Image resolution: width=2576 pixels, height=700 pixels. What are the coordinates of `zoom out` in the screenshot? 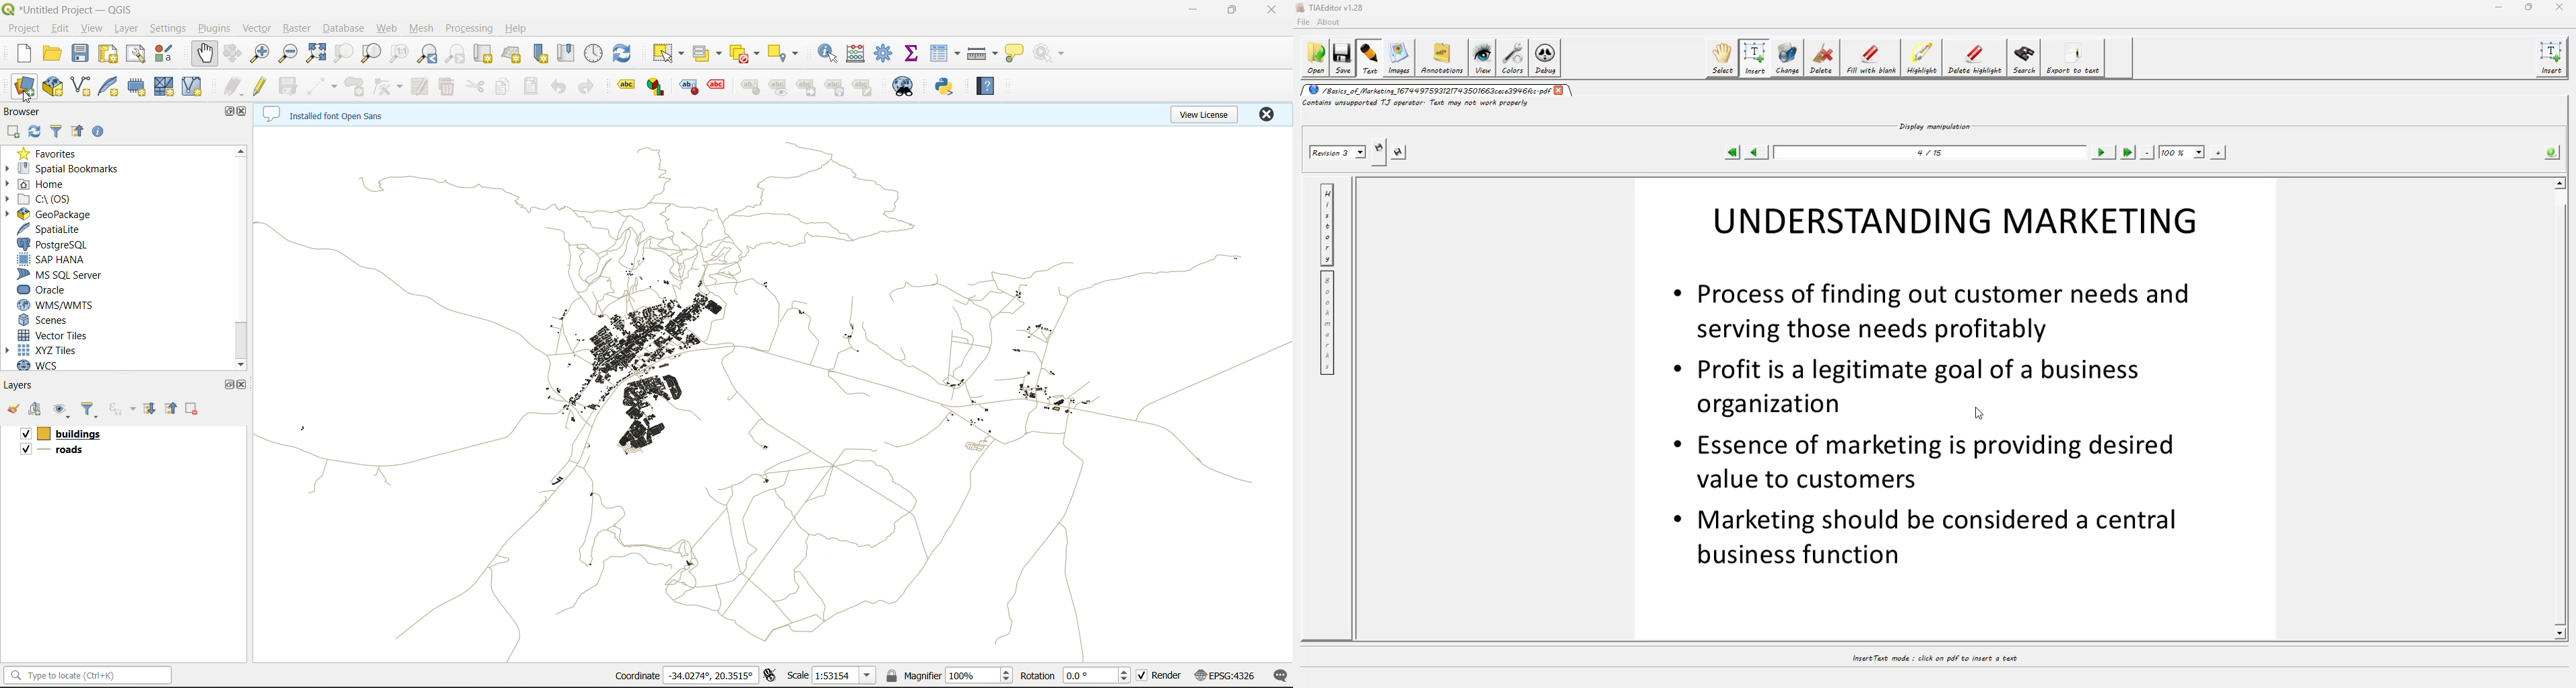 It's located at (289, 53).